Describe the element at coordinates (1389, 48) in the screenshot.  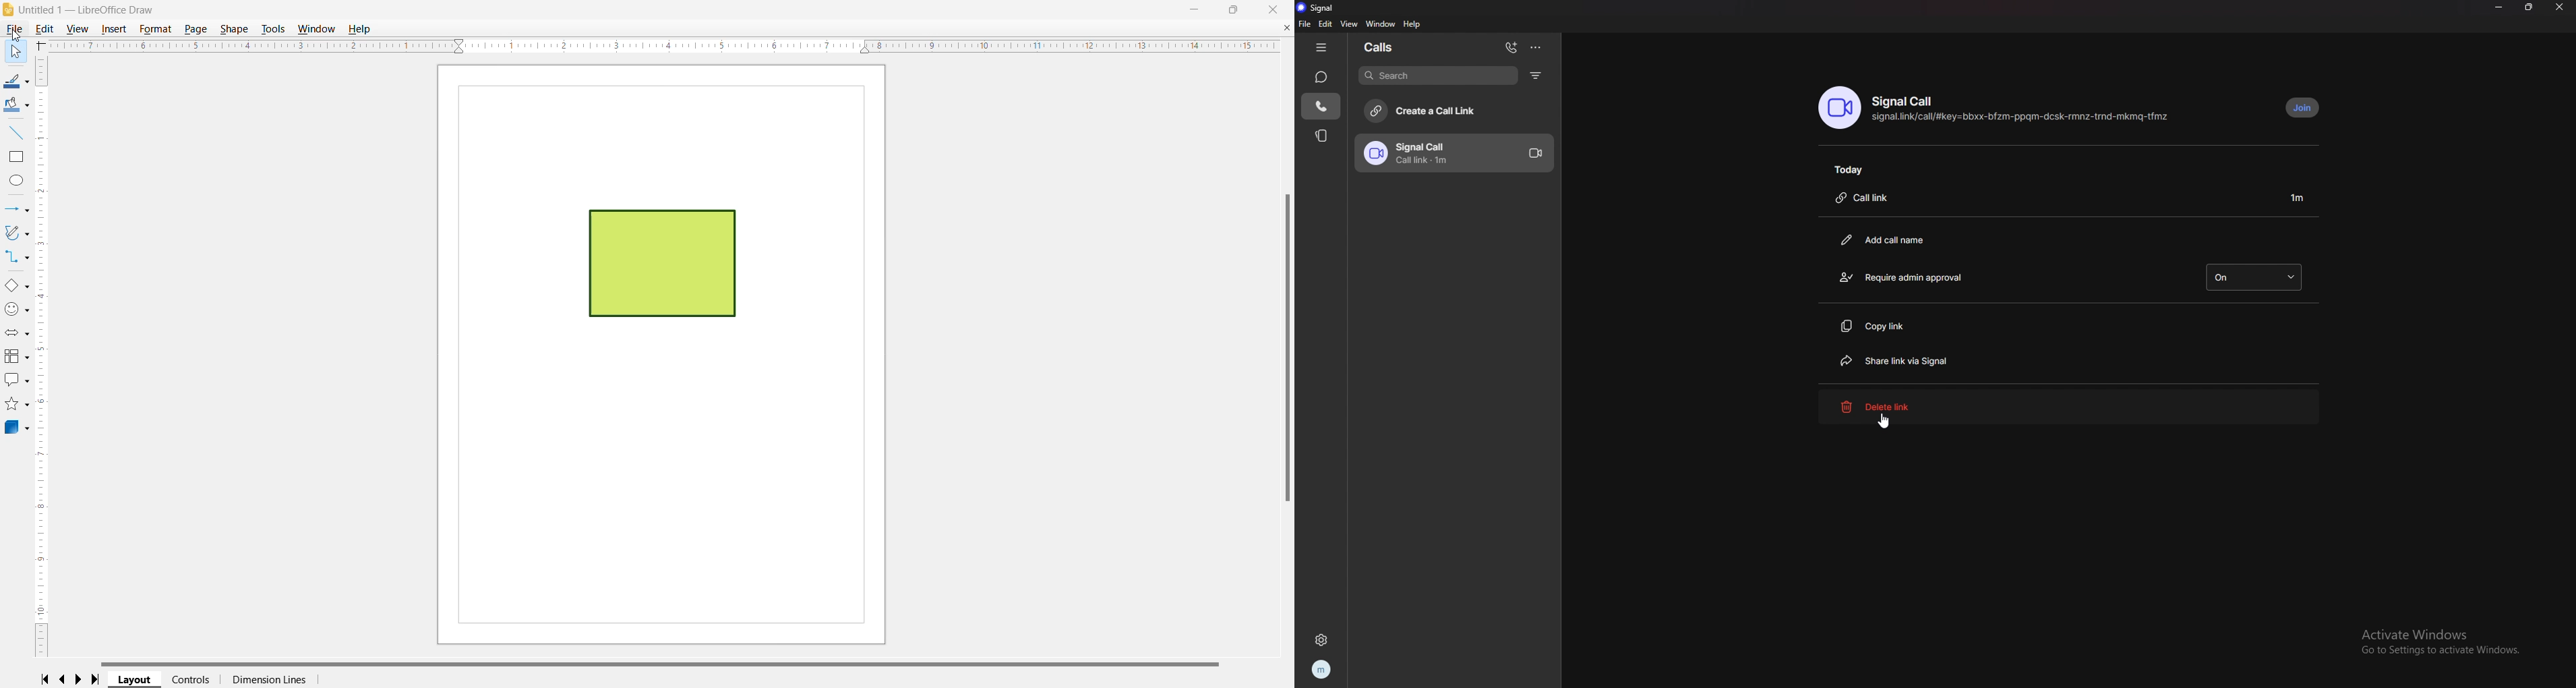
I see `calls` at that location.